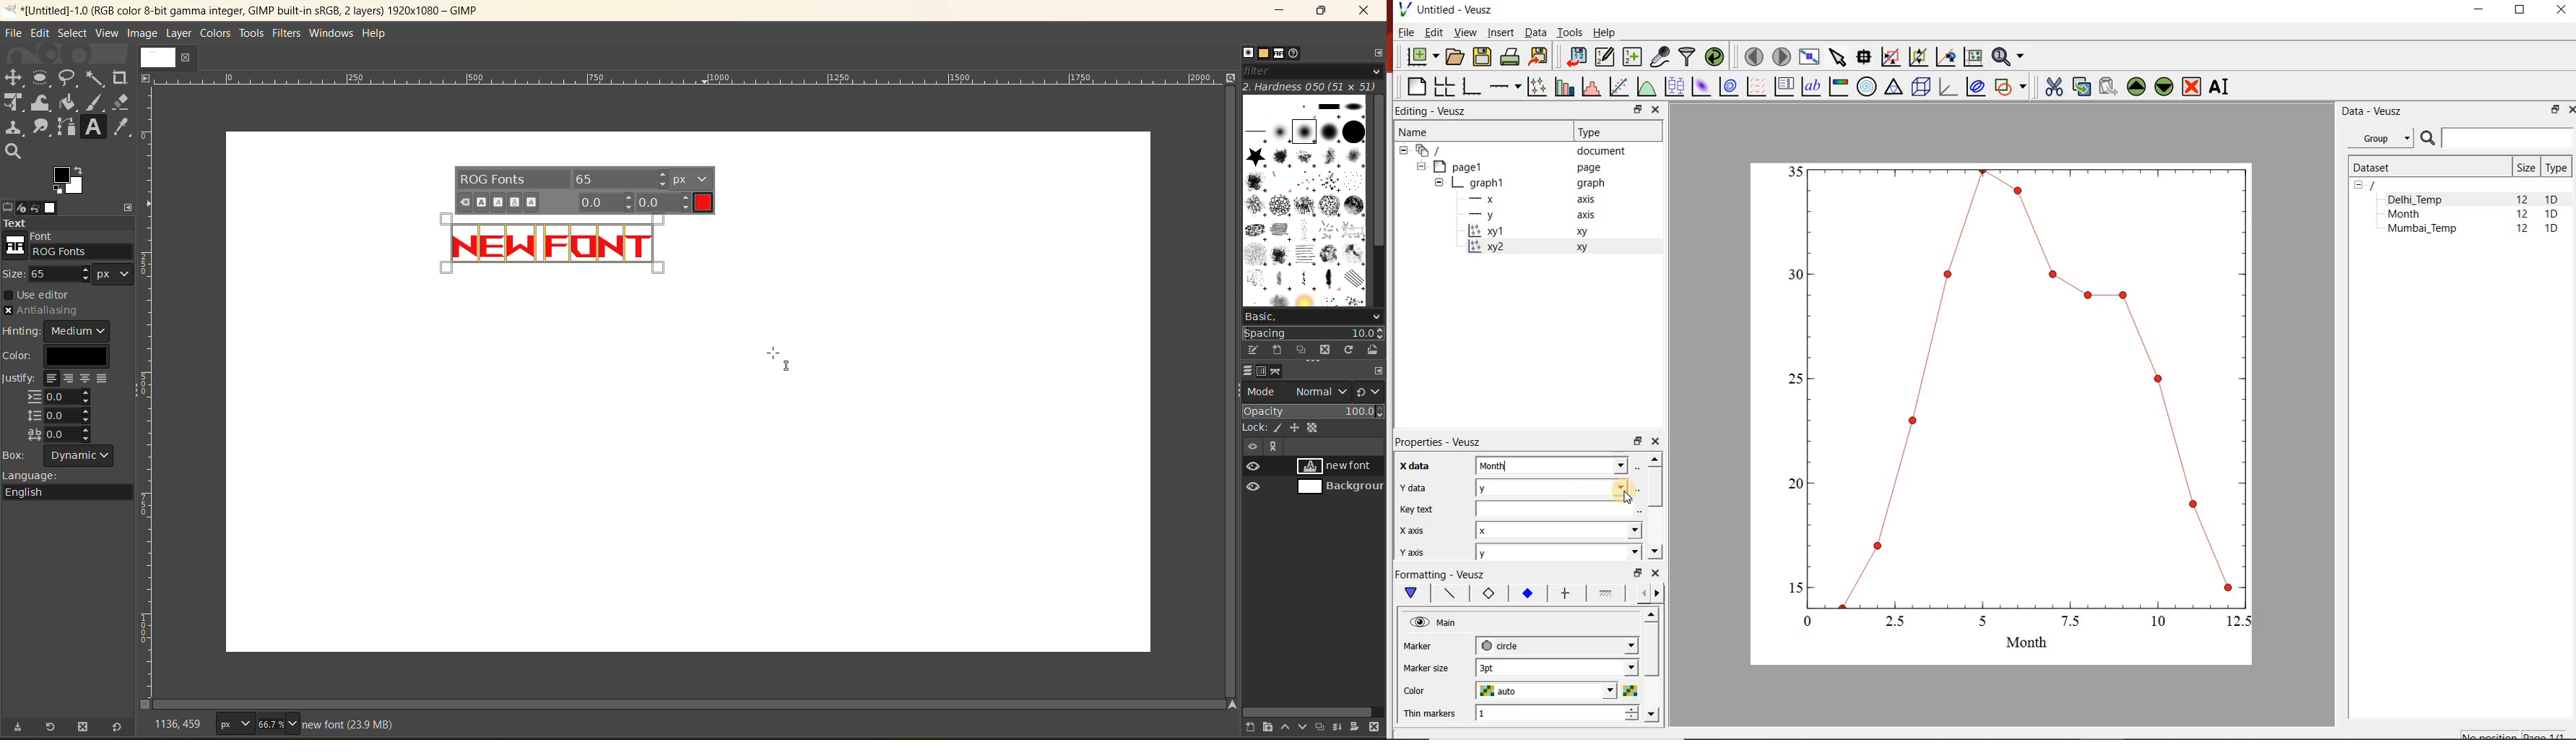 This screenshot has width=2576, height=756. I want to click on blank page, so click(1413, 86).